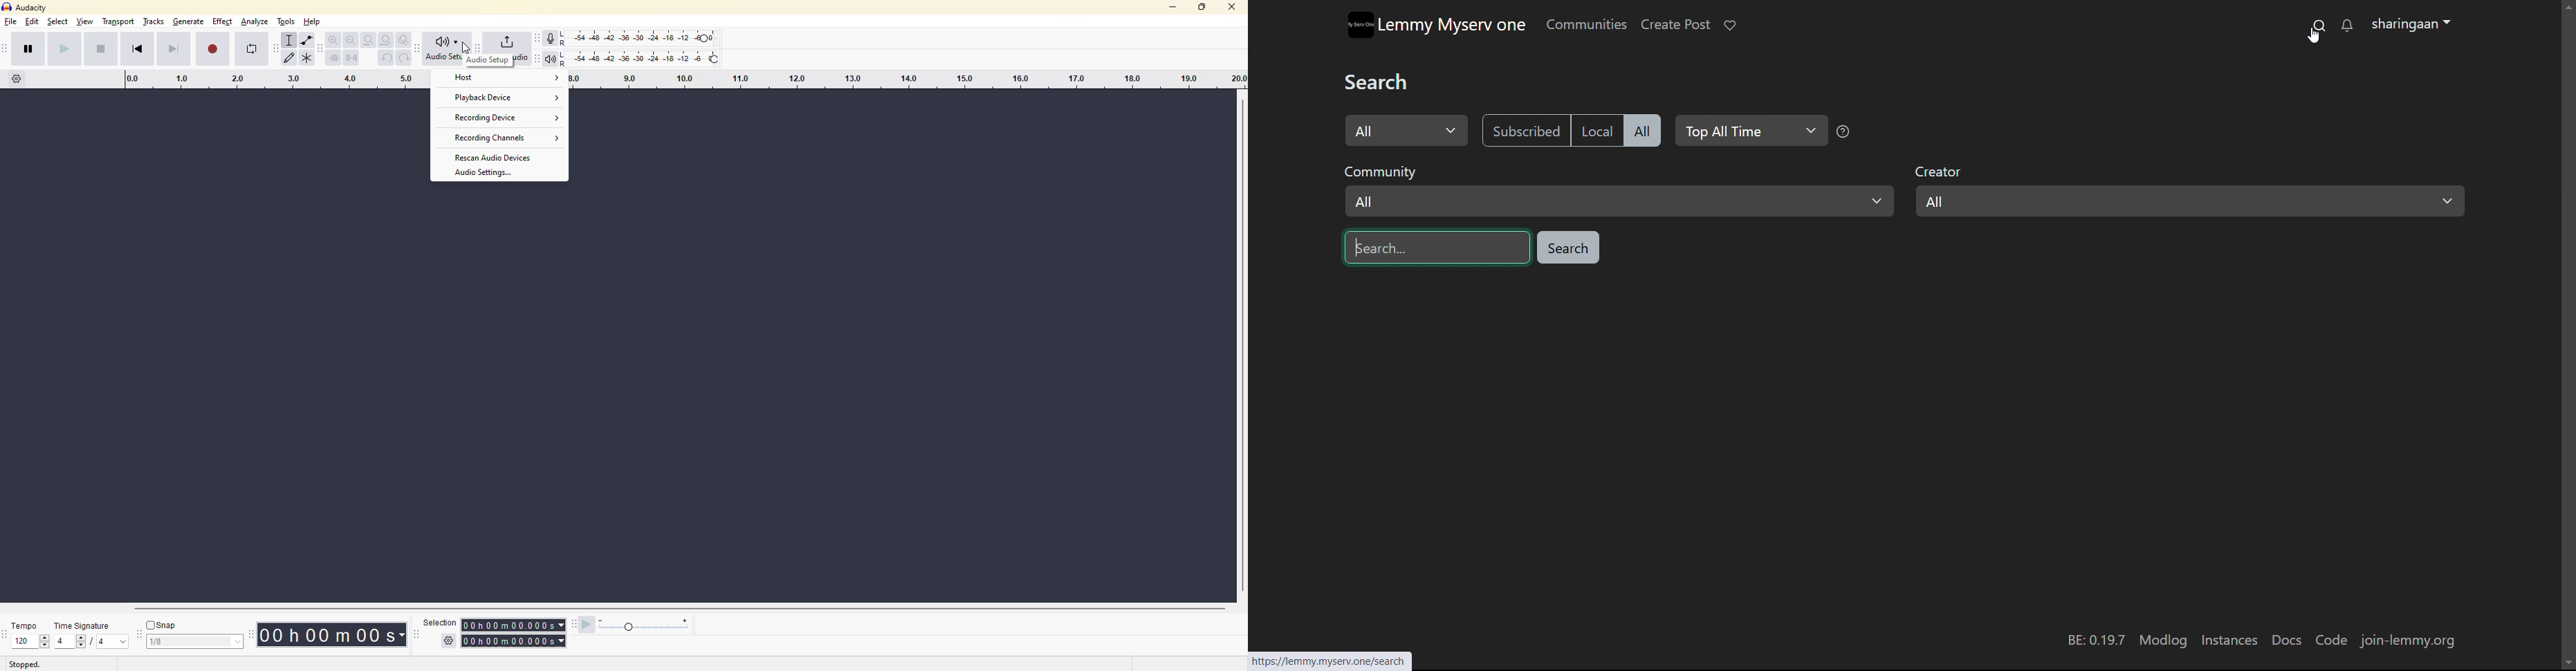 This screenshot has height=672, width=2576. Describe the element at coordinates (276, 48) in the screenshot. I see `audacity tools toolbar` at that location.